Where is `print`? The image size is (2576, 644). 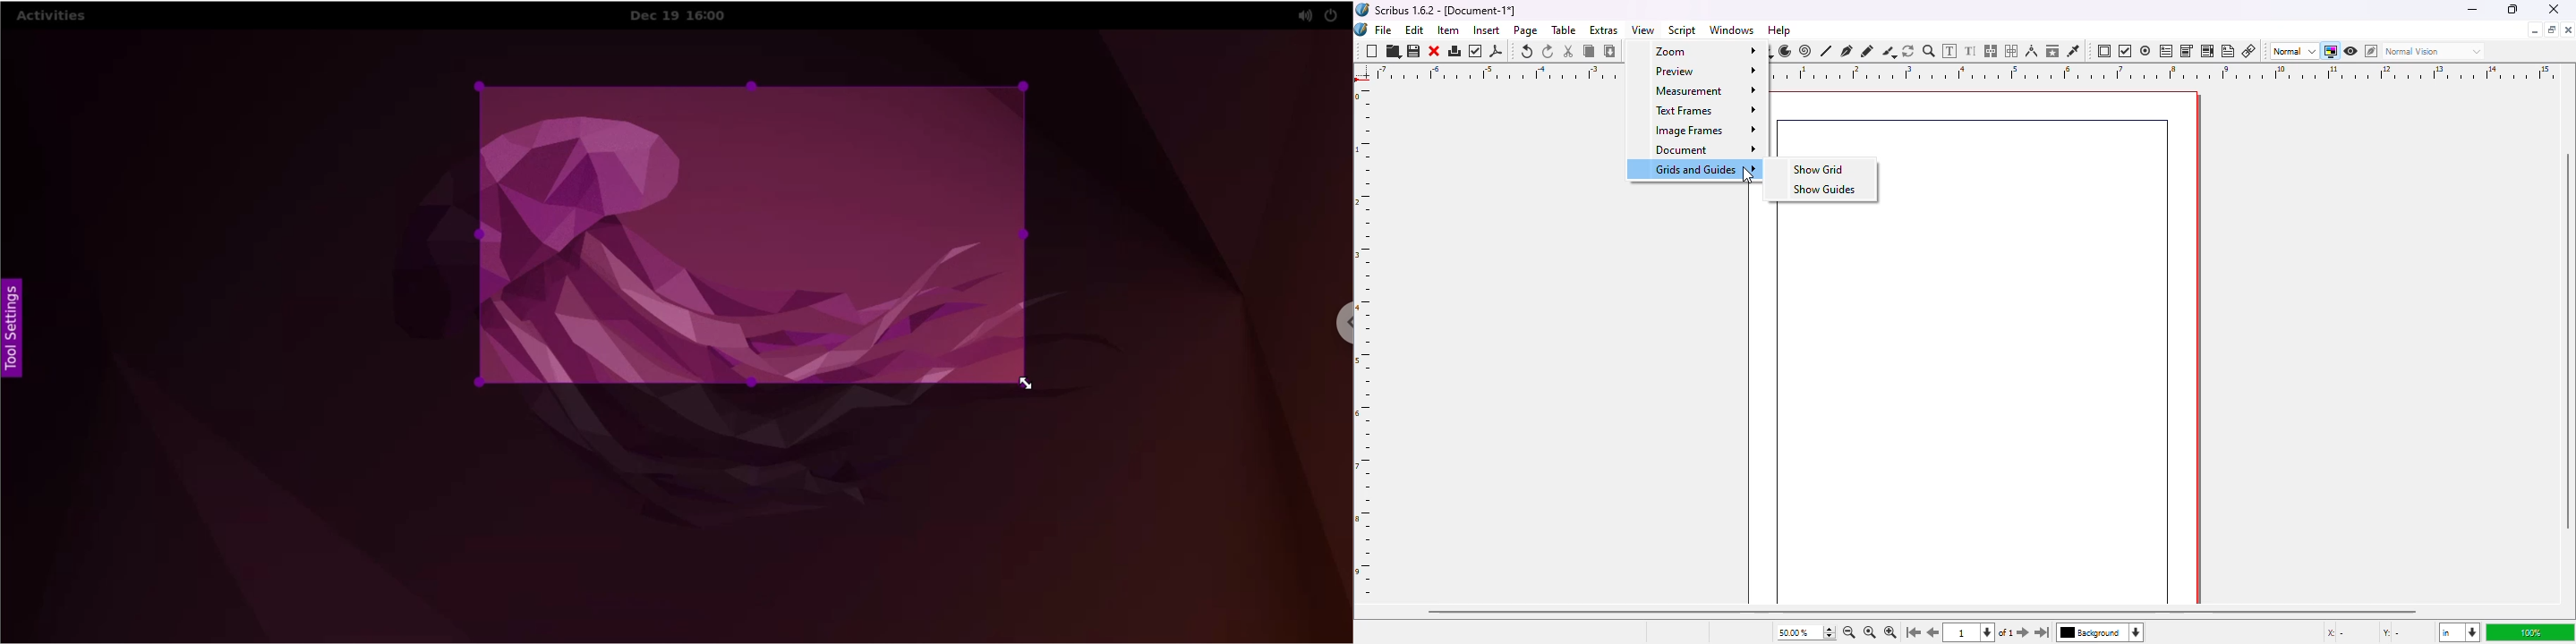 print is located at coordinates (1455, 51).